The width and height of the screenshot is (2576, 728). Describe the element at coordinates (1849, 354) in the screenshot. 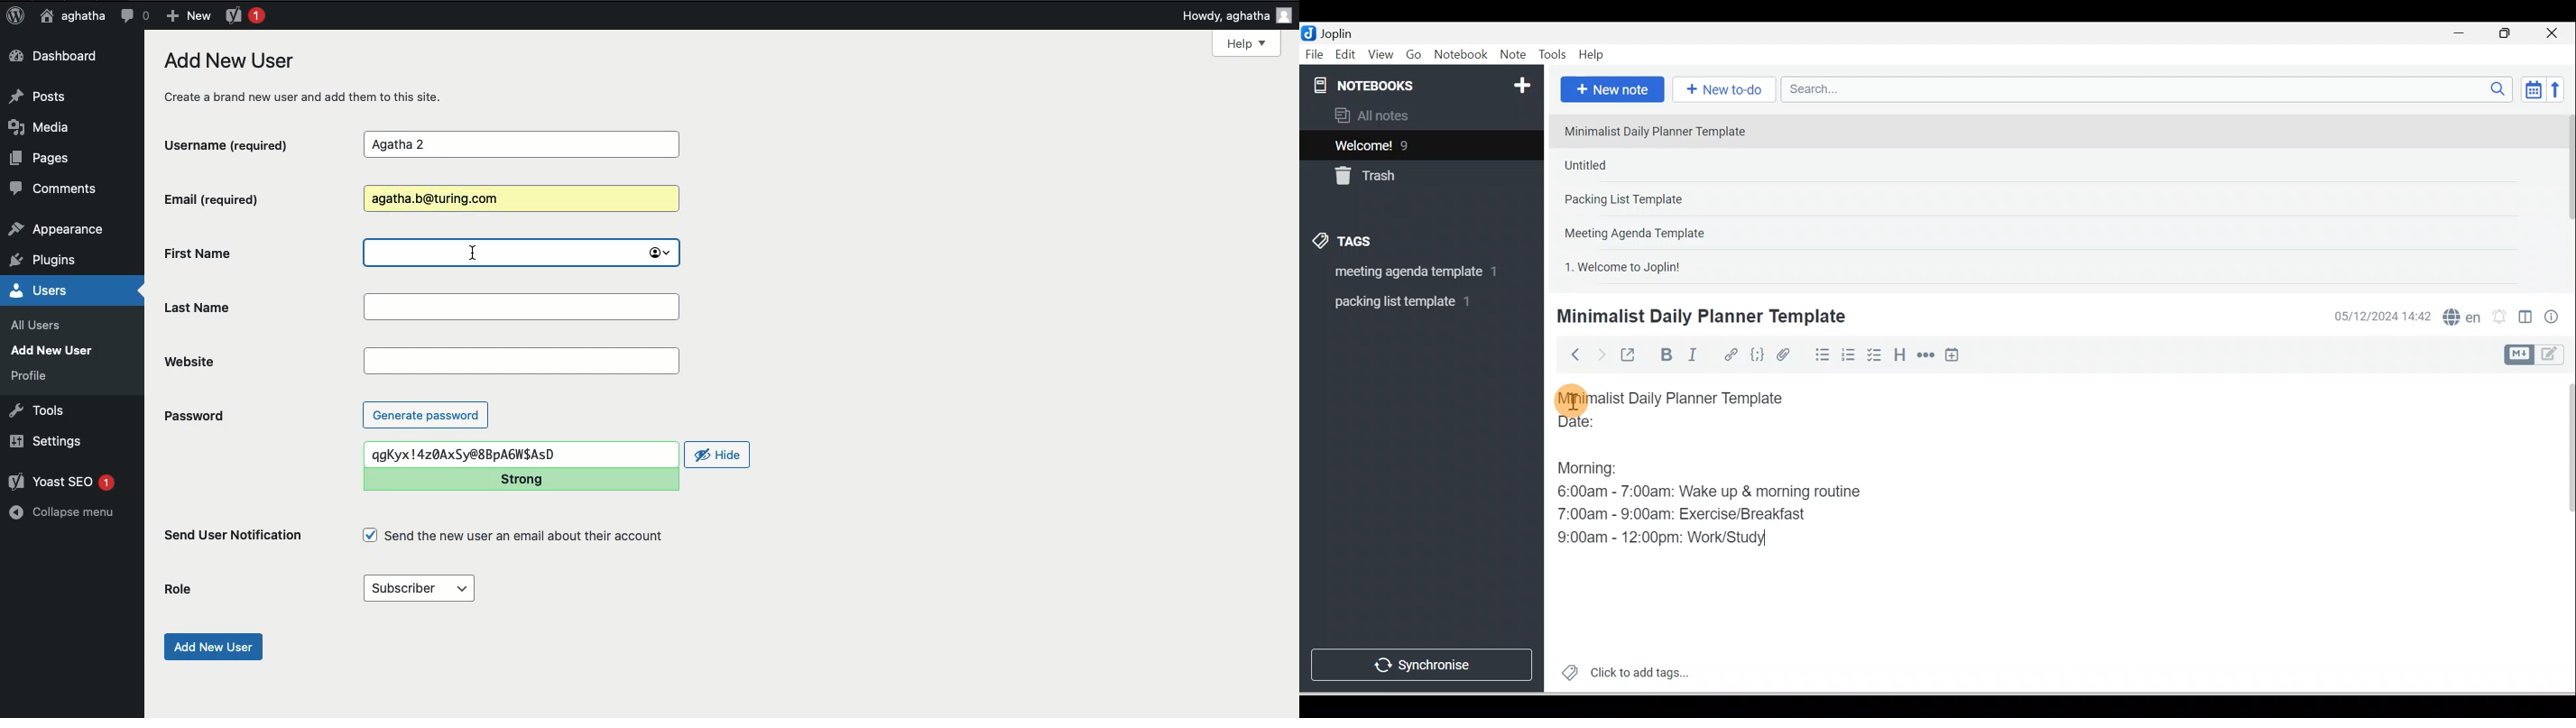

I see `Numbered list` at that location.